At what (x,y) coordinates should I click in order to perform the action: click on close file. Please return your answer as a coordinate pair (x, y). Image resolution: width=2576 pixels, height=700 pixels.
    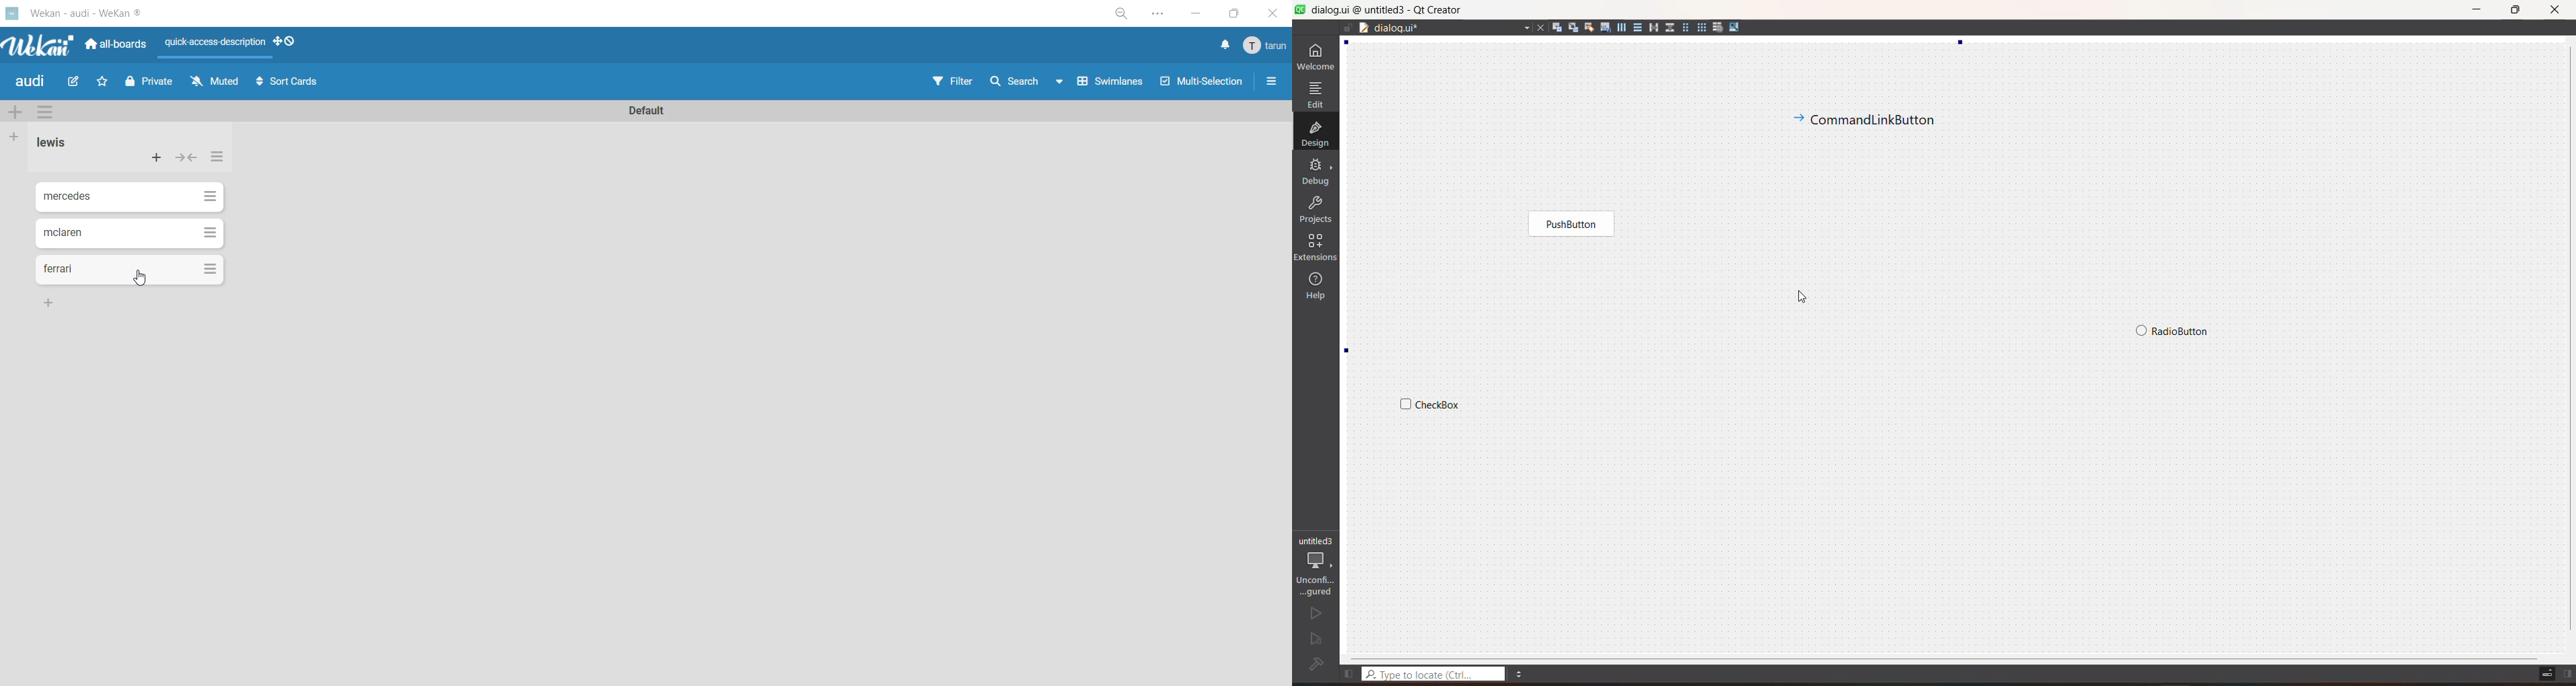
    Looking at the image, I should click on (1541, 27).